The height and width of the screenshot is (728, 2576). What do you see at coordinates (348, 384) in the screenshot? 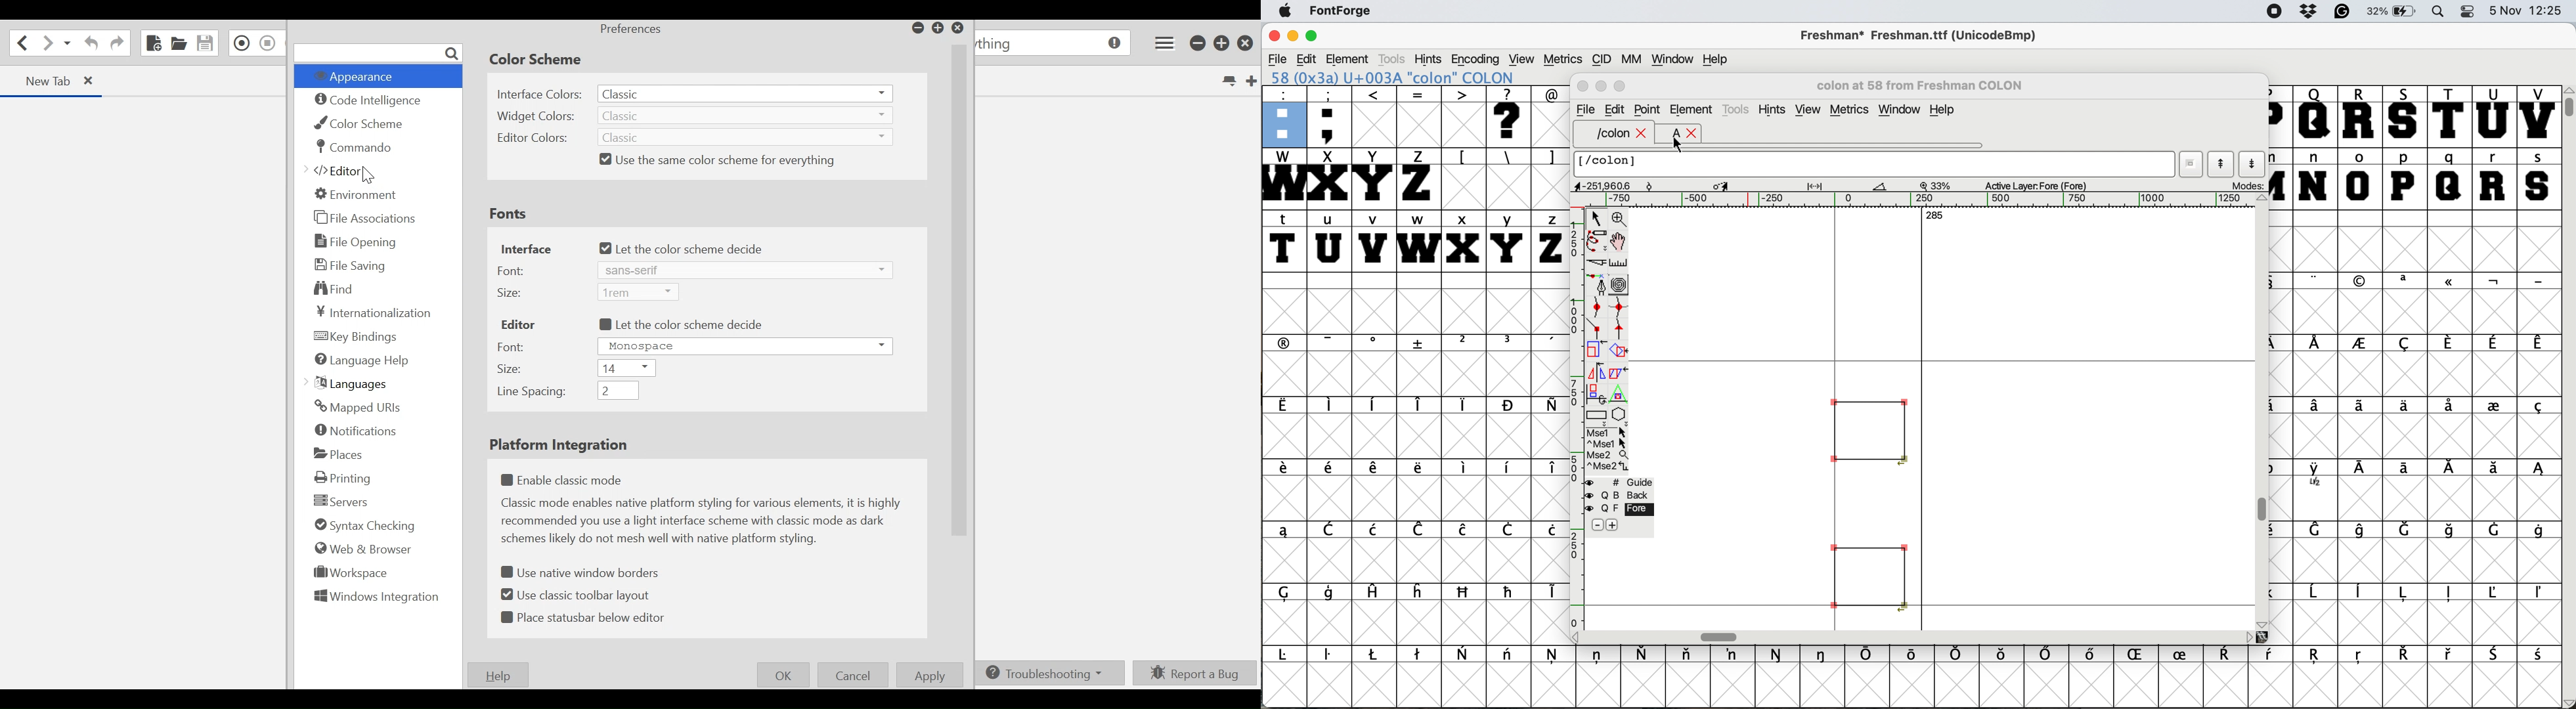
I see `Languages` at bounding box center [348, 384].